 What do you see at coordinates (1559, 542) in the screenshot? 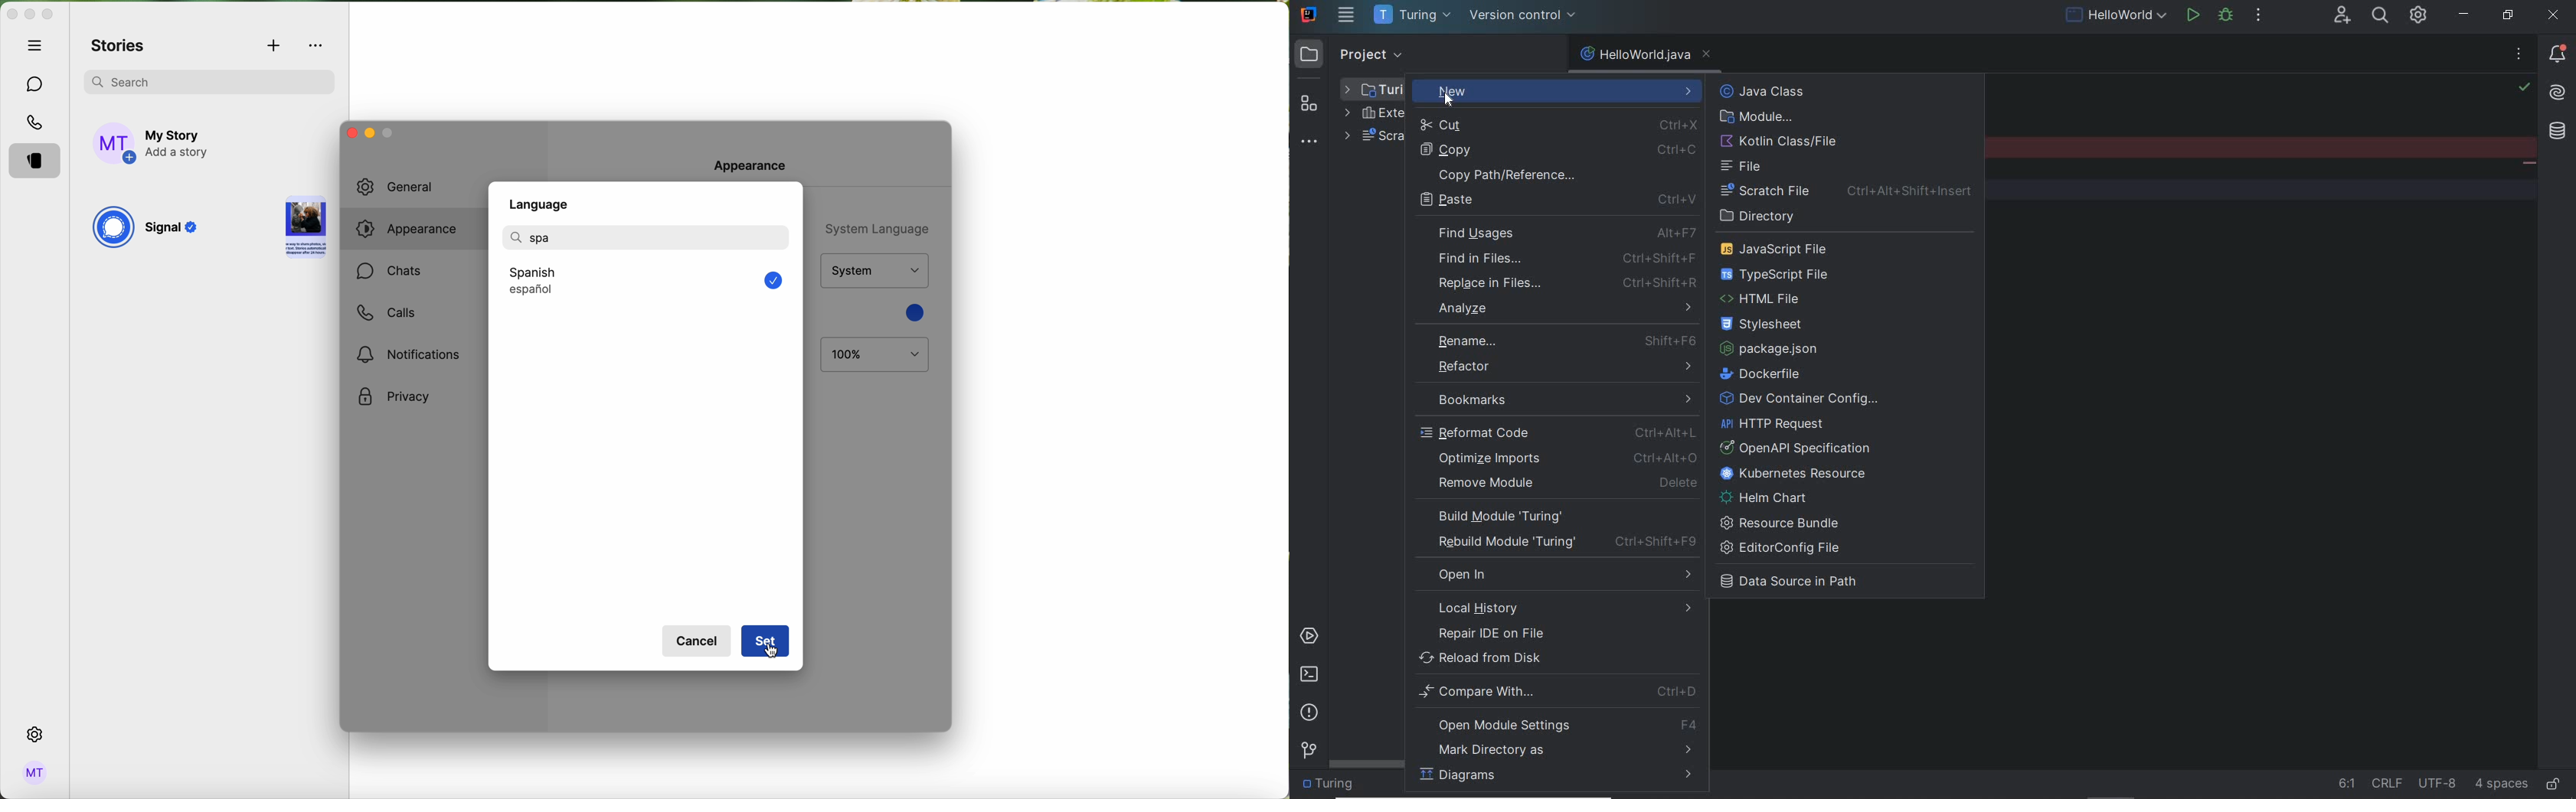
I see `rebuild module` at bounding box center [1559, 542].